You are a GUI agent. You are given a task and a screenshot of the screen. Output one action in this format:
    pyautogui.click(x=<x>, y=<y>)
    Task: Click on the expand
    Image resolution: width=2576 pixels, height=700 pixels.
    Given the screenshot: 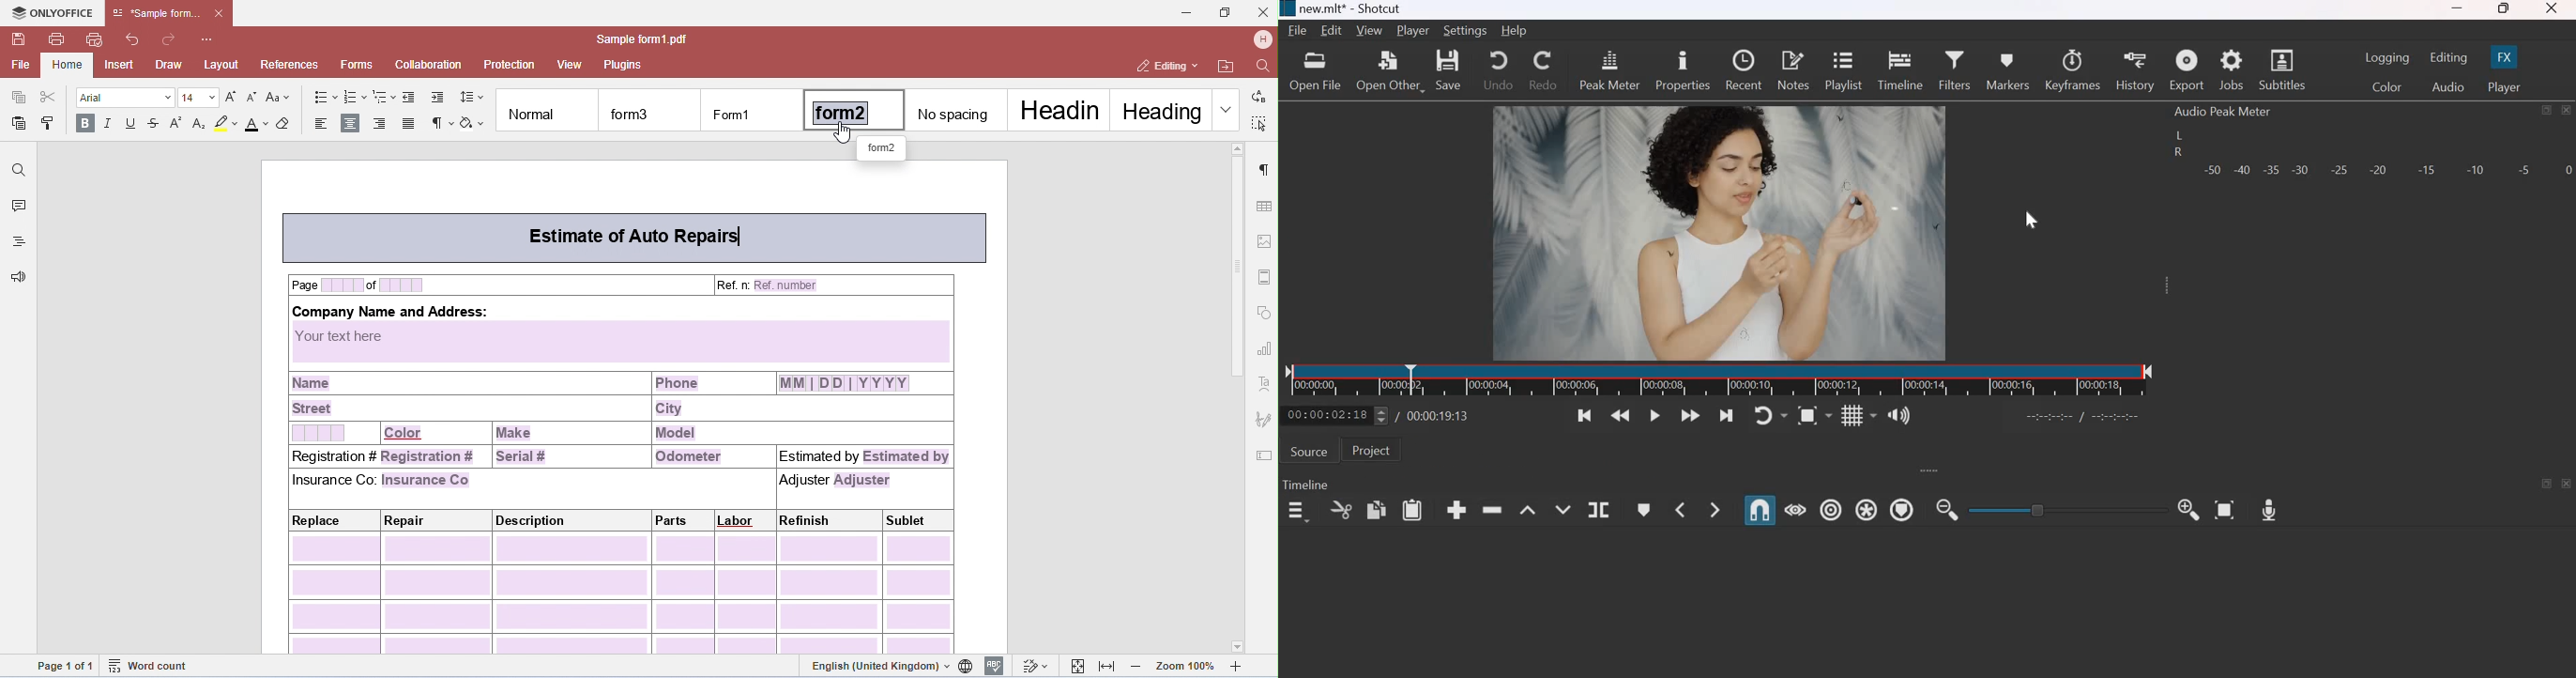 What is the action you would take?
    pyautogui.click(x=1936, y=470)
    